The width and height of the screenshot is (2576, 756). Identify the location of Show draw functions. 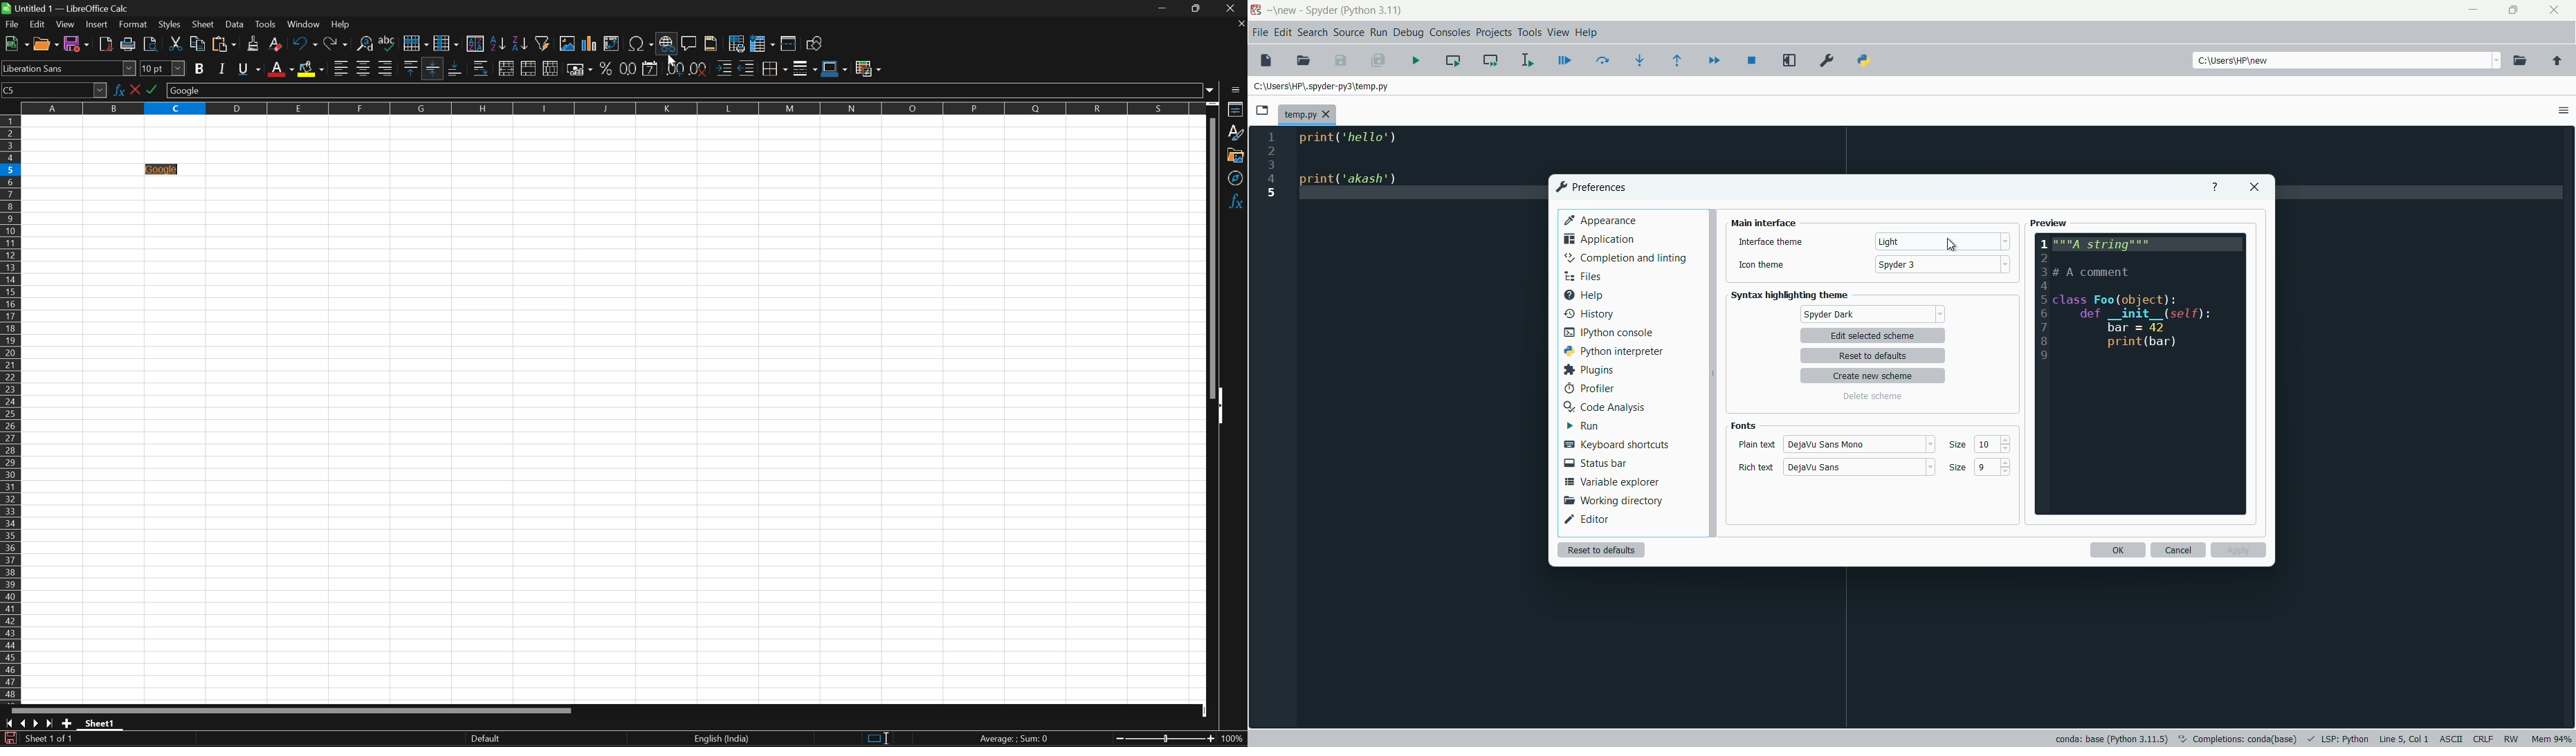
(815, 42).